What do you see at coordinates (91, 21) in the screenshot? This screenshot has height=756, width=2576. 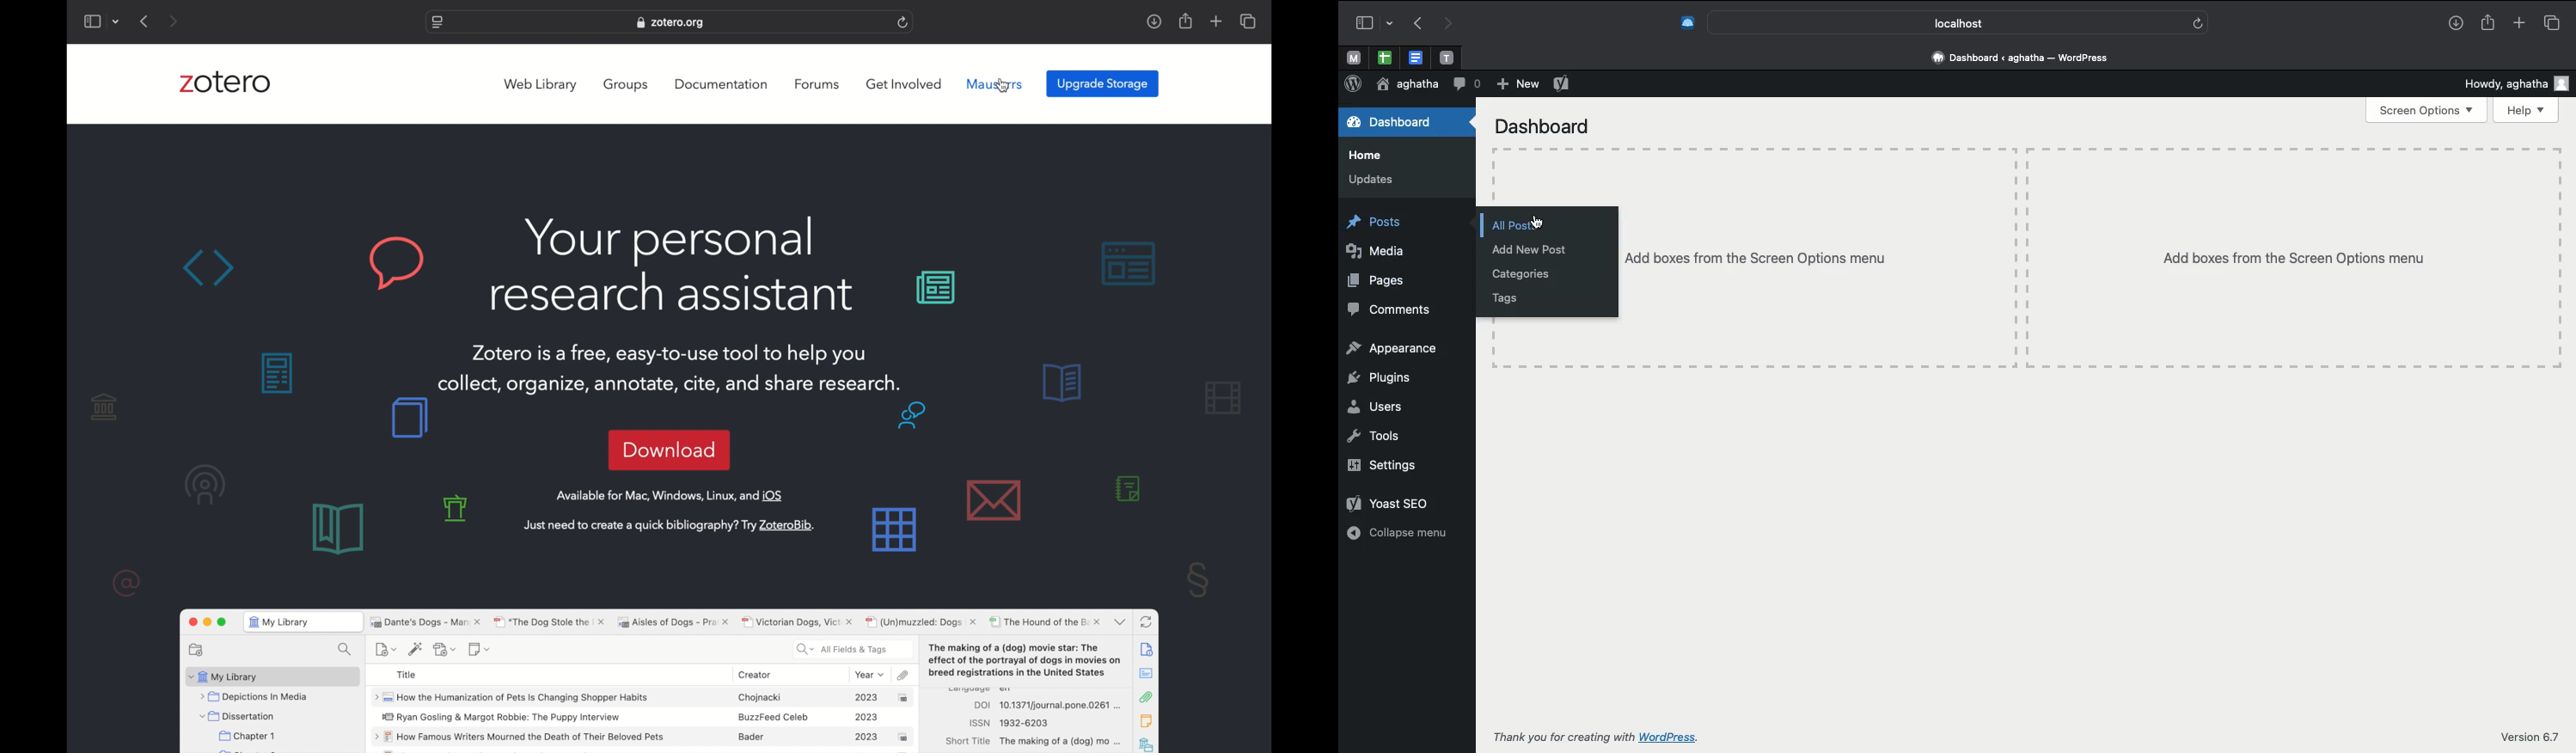 I see `show sidebar` at bounding box center [91, 21].